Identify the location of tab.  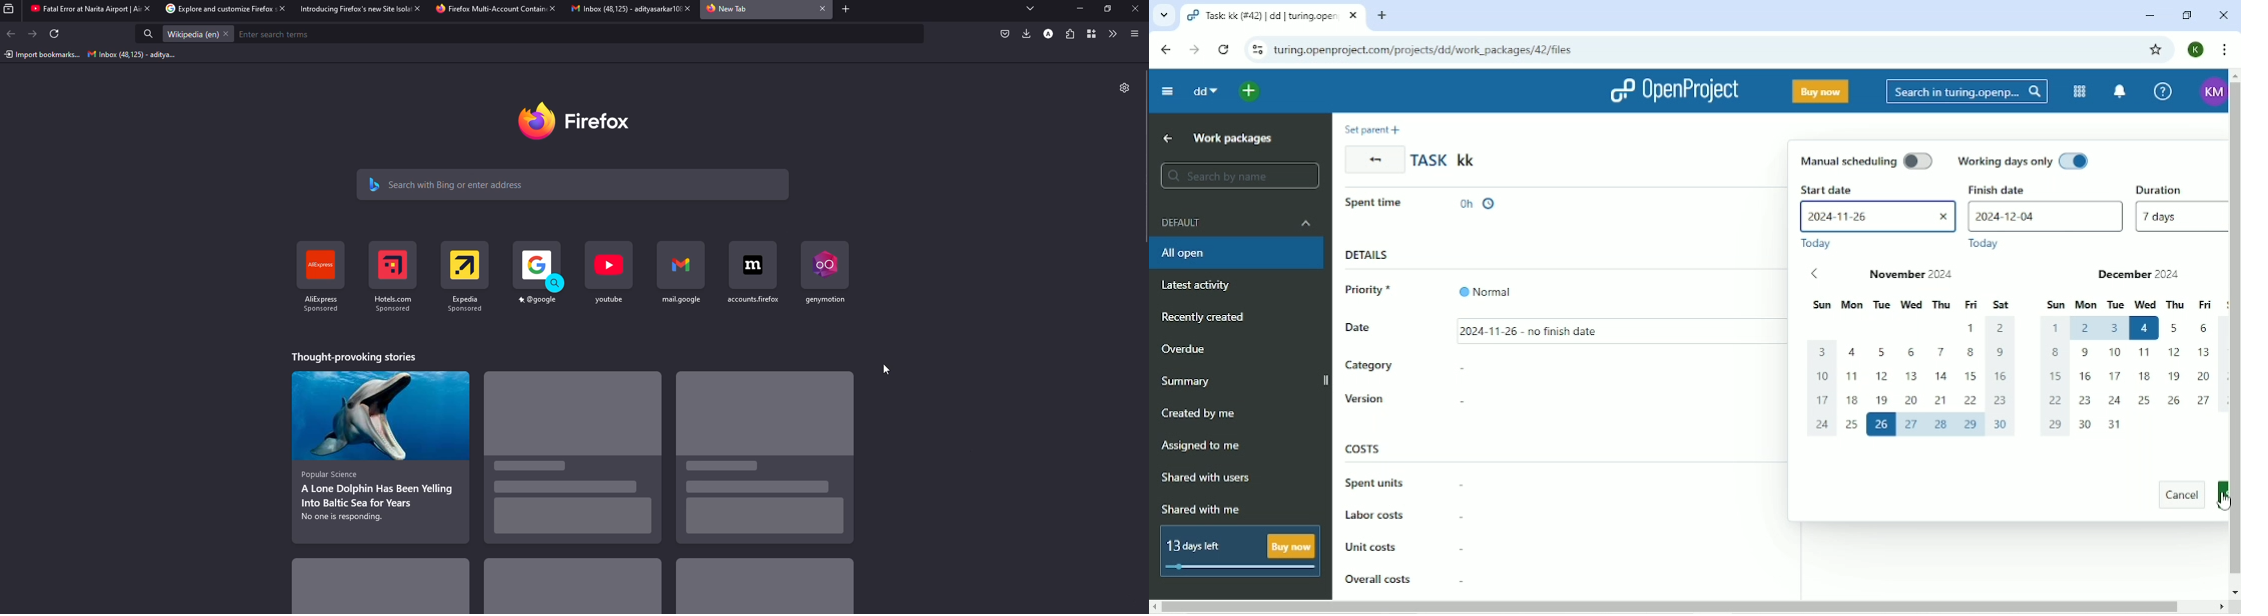
(490, 10).